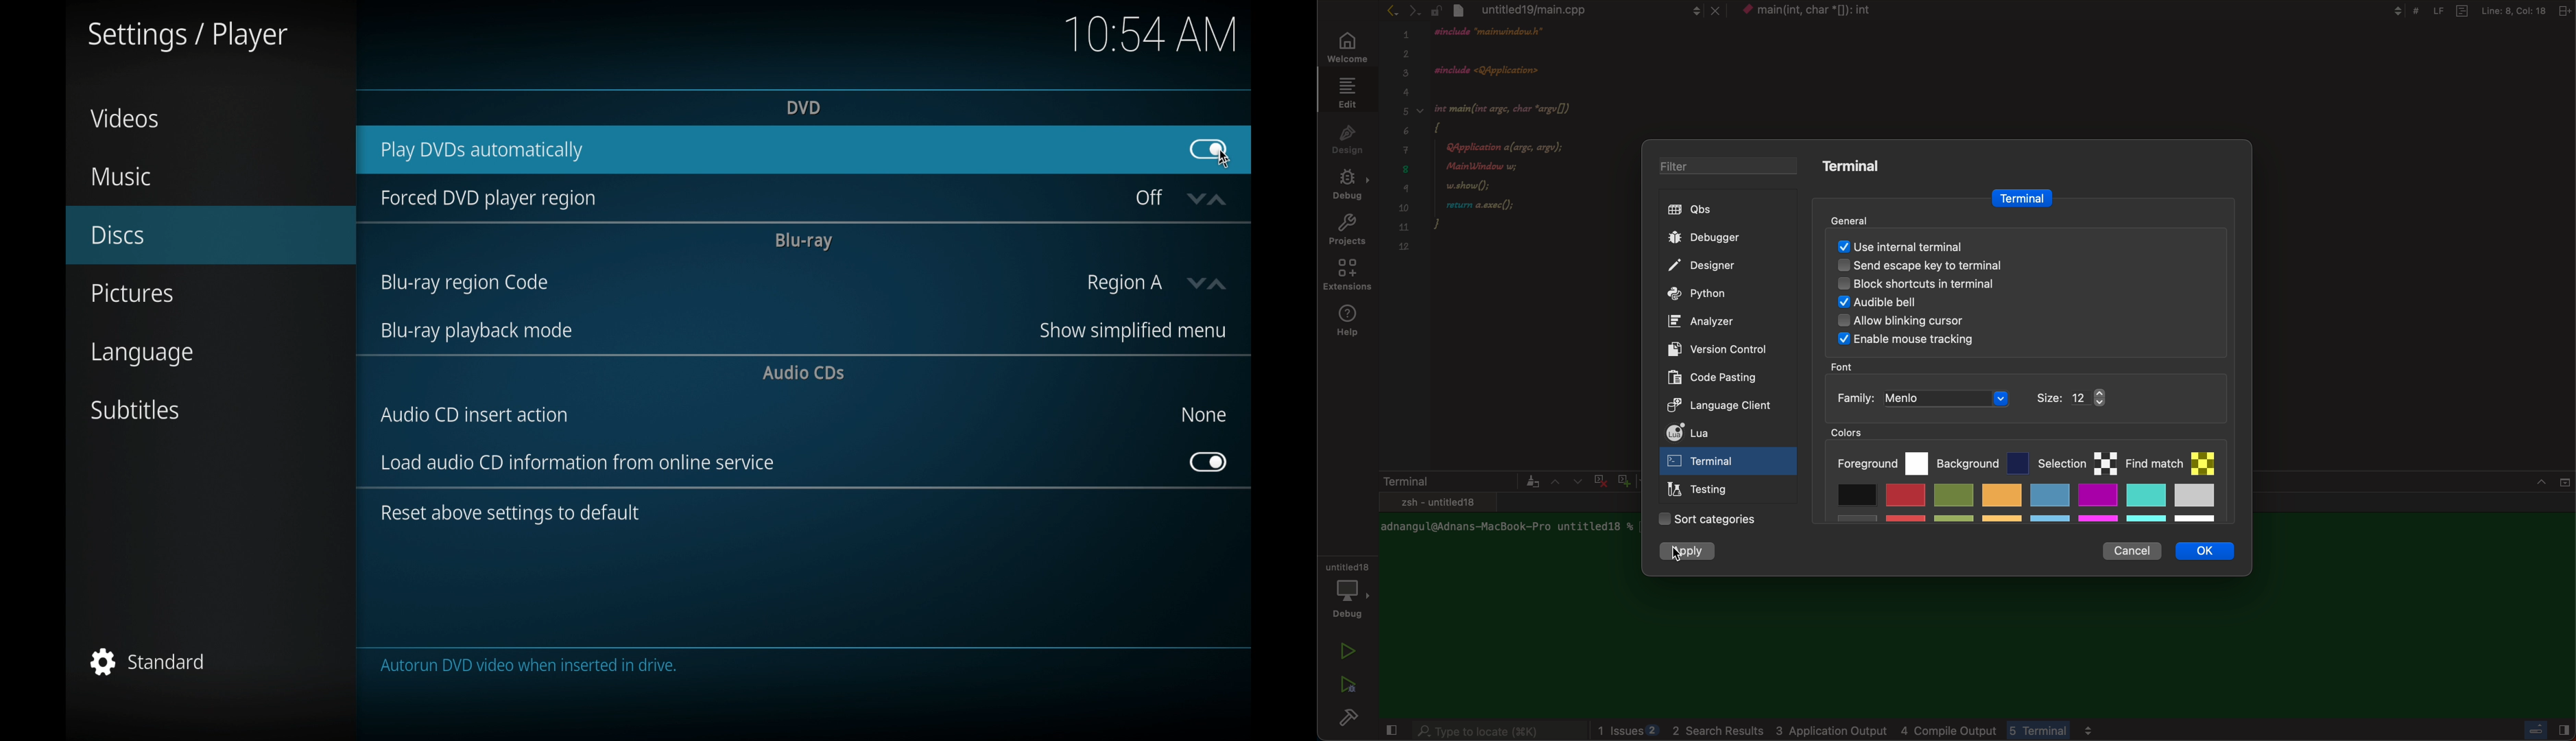 The height and width of the screenshot is (756, 2576). I want to click on standard, so click(148, 661).